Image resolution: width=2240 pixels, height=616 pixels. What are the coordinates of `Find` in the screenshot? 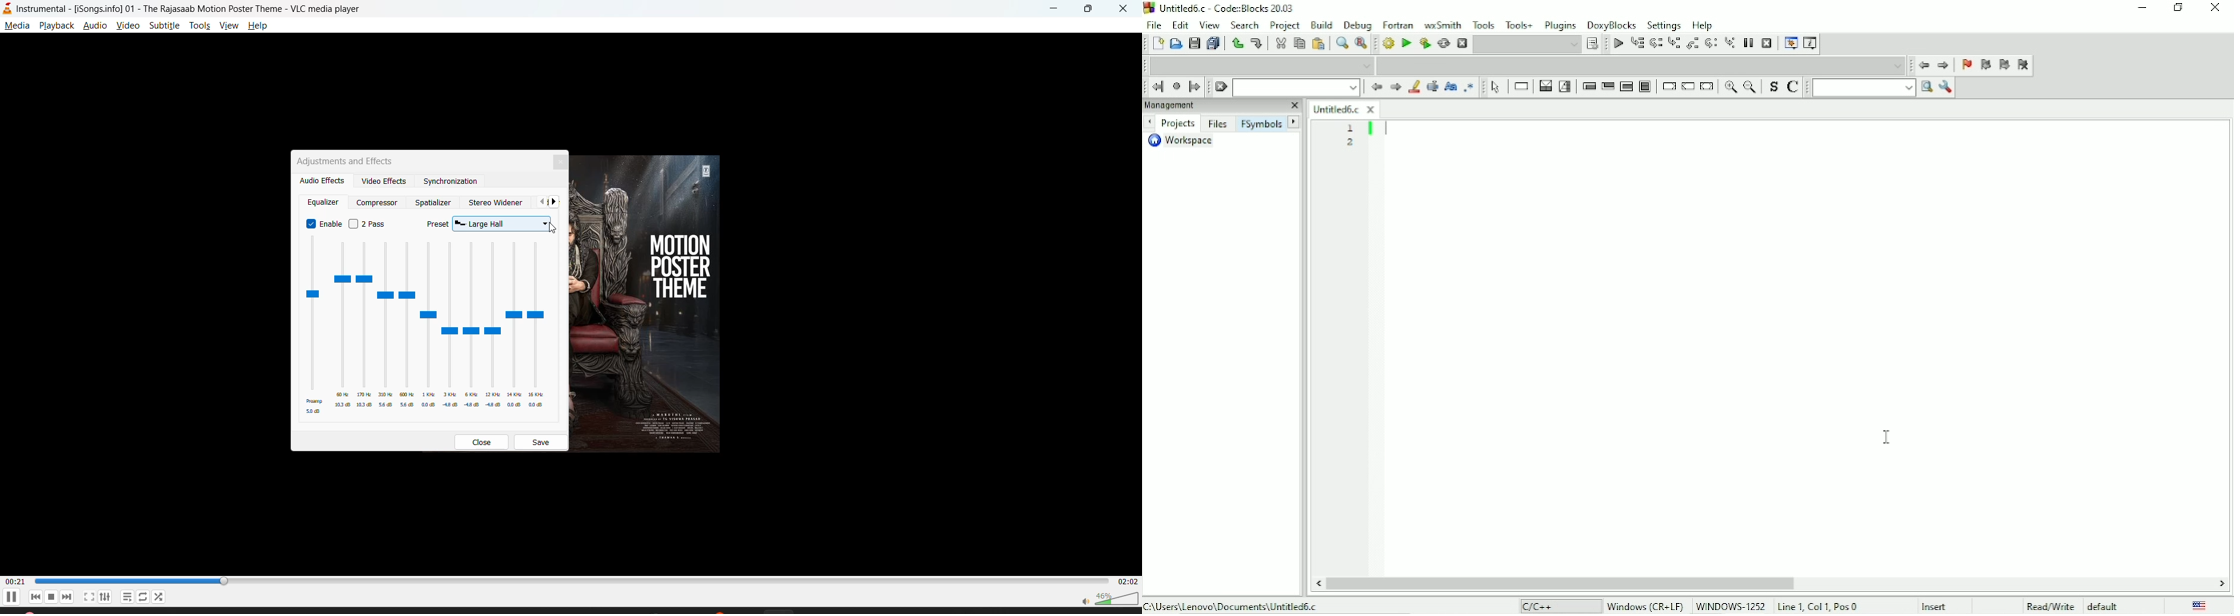 It's located at (1340, 44).